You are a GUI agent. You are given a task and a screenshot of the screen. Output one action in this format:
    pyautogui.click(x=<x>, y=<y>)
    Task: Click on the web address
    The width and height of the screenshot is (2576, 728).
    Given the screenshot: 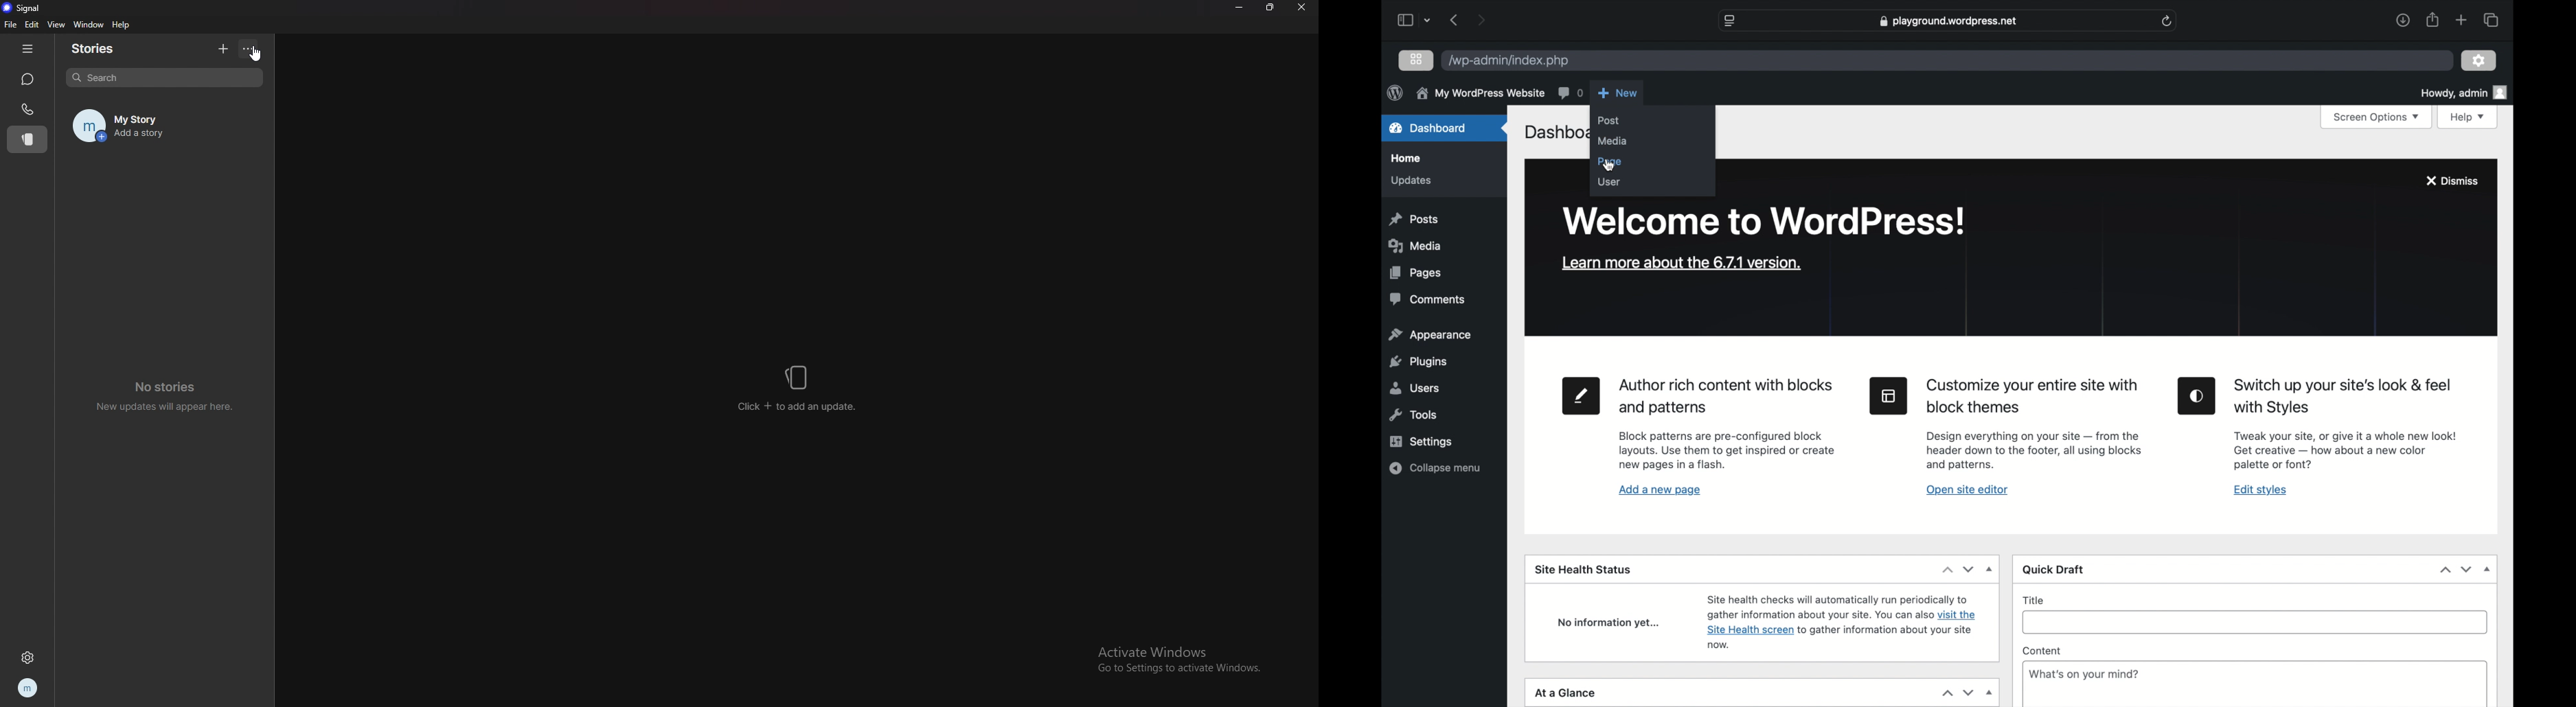 What is the action you would take?
    pyautogui.click(x=1948, y=22)
    